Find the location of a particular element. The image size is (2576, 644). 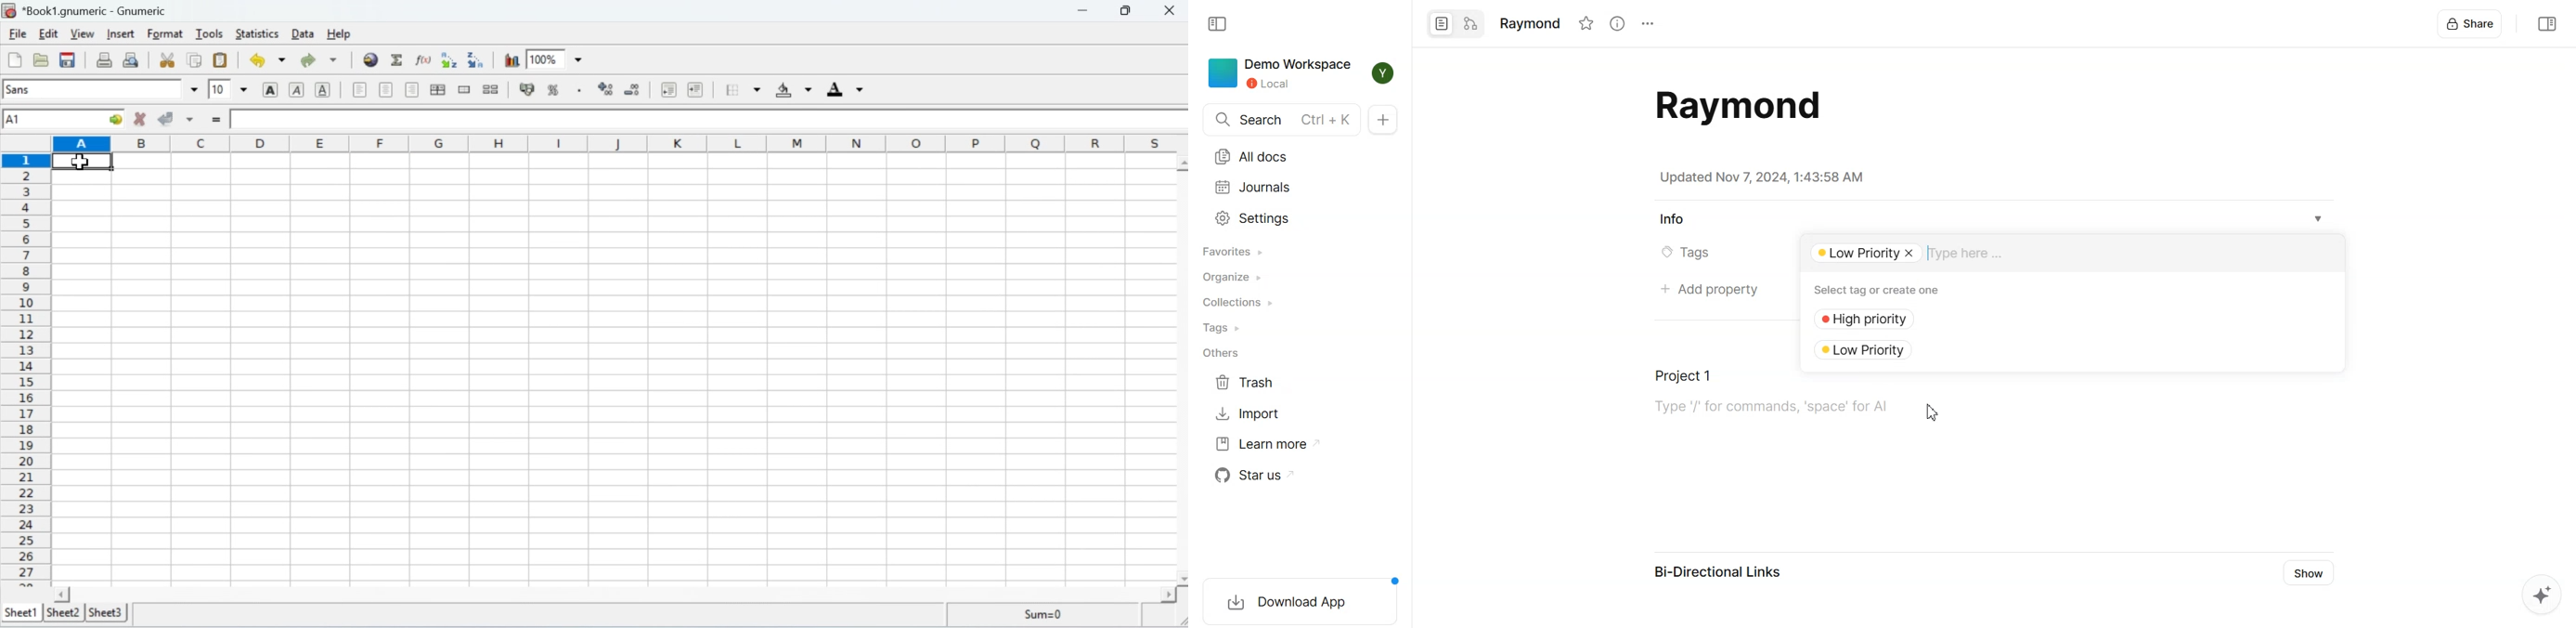

Edit is located at coordinates (49, 33).